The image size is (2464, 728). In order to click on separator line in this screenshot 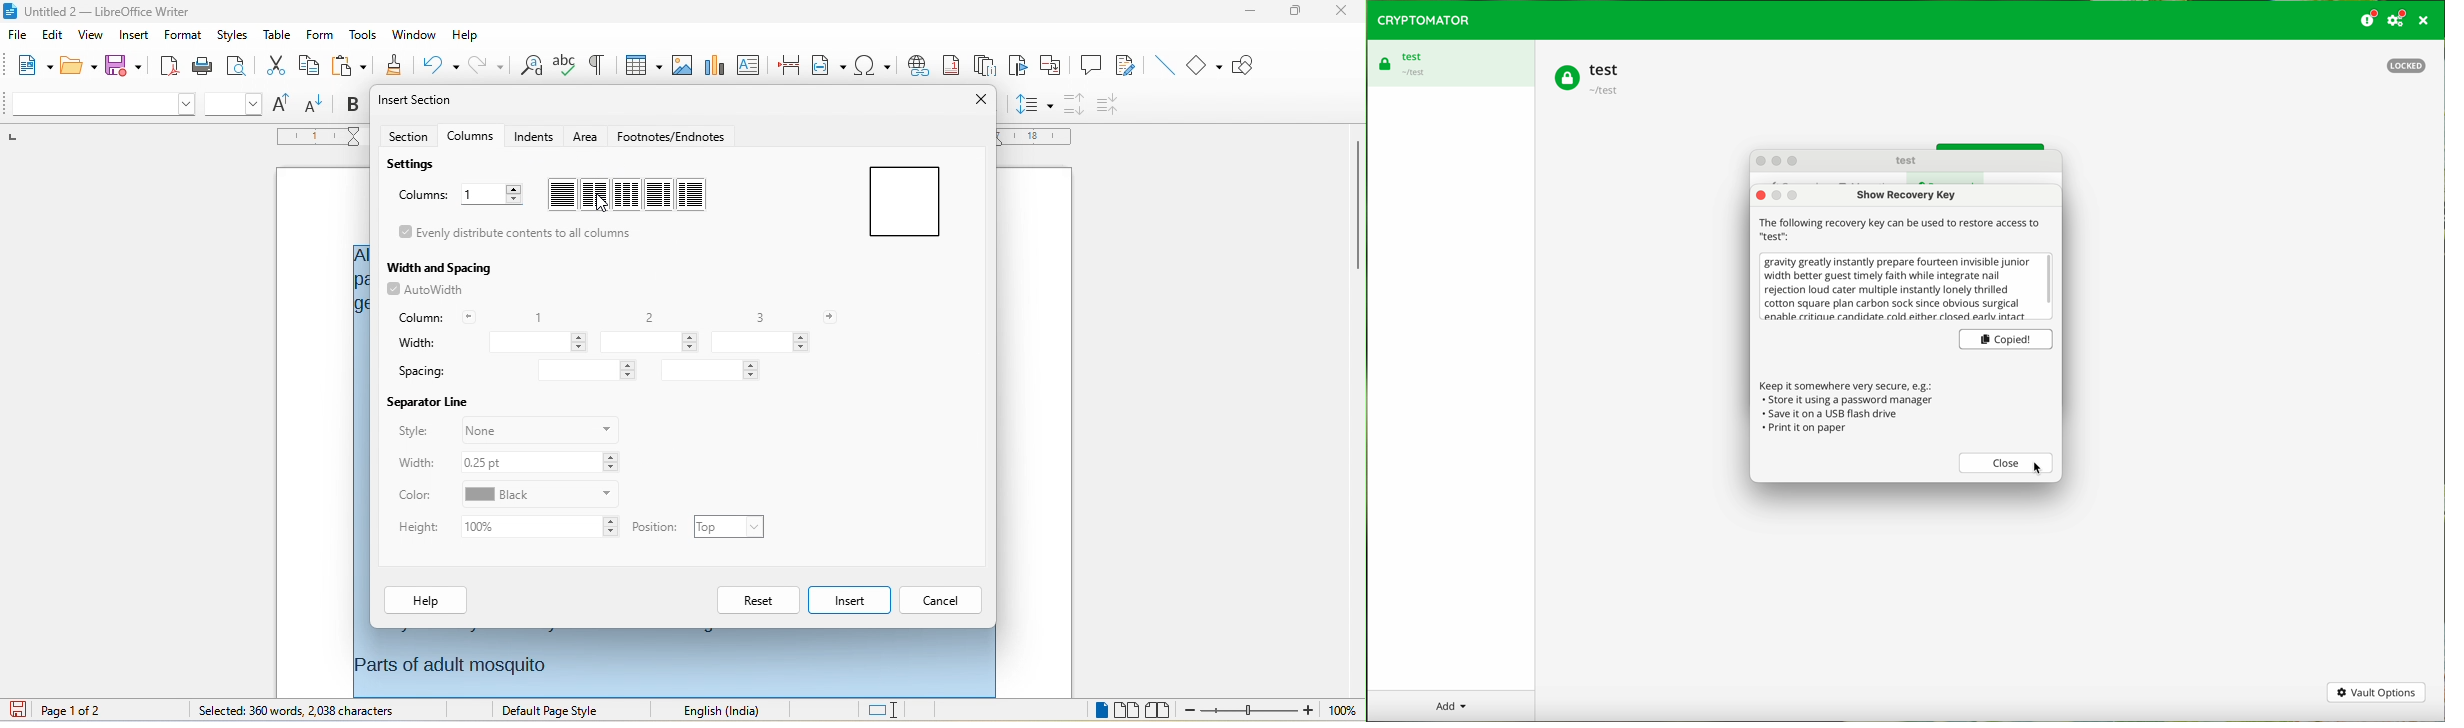, I will do `click(426, 400)`.